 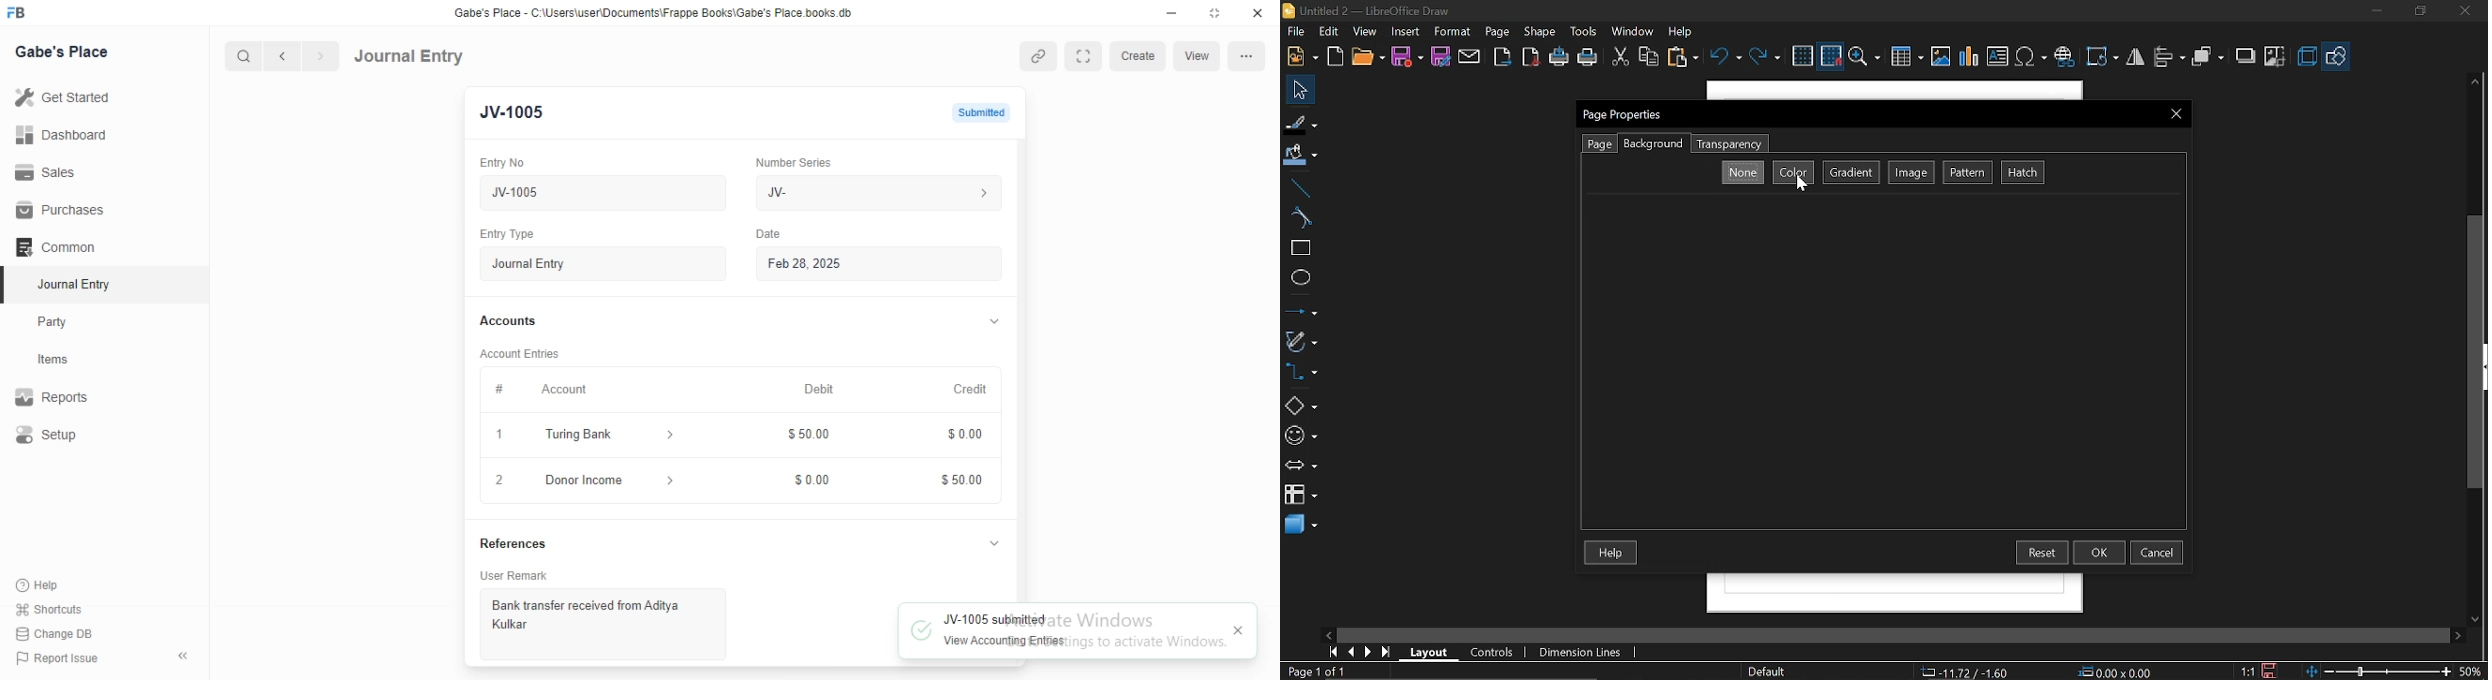 I want to click on turing bank, so click(x=606, y=436).